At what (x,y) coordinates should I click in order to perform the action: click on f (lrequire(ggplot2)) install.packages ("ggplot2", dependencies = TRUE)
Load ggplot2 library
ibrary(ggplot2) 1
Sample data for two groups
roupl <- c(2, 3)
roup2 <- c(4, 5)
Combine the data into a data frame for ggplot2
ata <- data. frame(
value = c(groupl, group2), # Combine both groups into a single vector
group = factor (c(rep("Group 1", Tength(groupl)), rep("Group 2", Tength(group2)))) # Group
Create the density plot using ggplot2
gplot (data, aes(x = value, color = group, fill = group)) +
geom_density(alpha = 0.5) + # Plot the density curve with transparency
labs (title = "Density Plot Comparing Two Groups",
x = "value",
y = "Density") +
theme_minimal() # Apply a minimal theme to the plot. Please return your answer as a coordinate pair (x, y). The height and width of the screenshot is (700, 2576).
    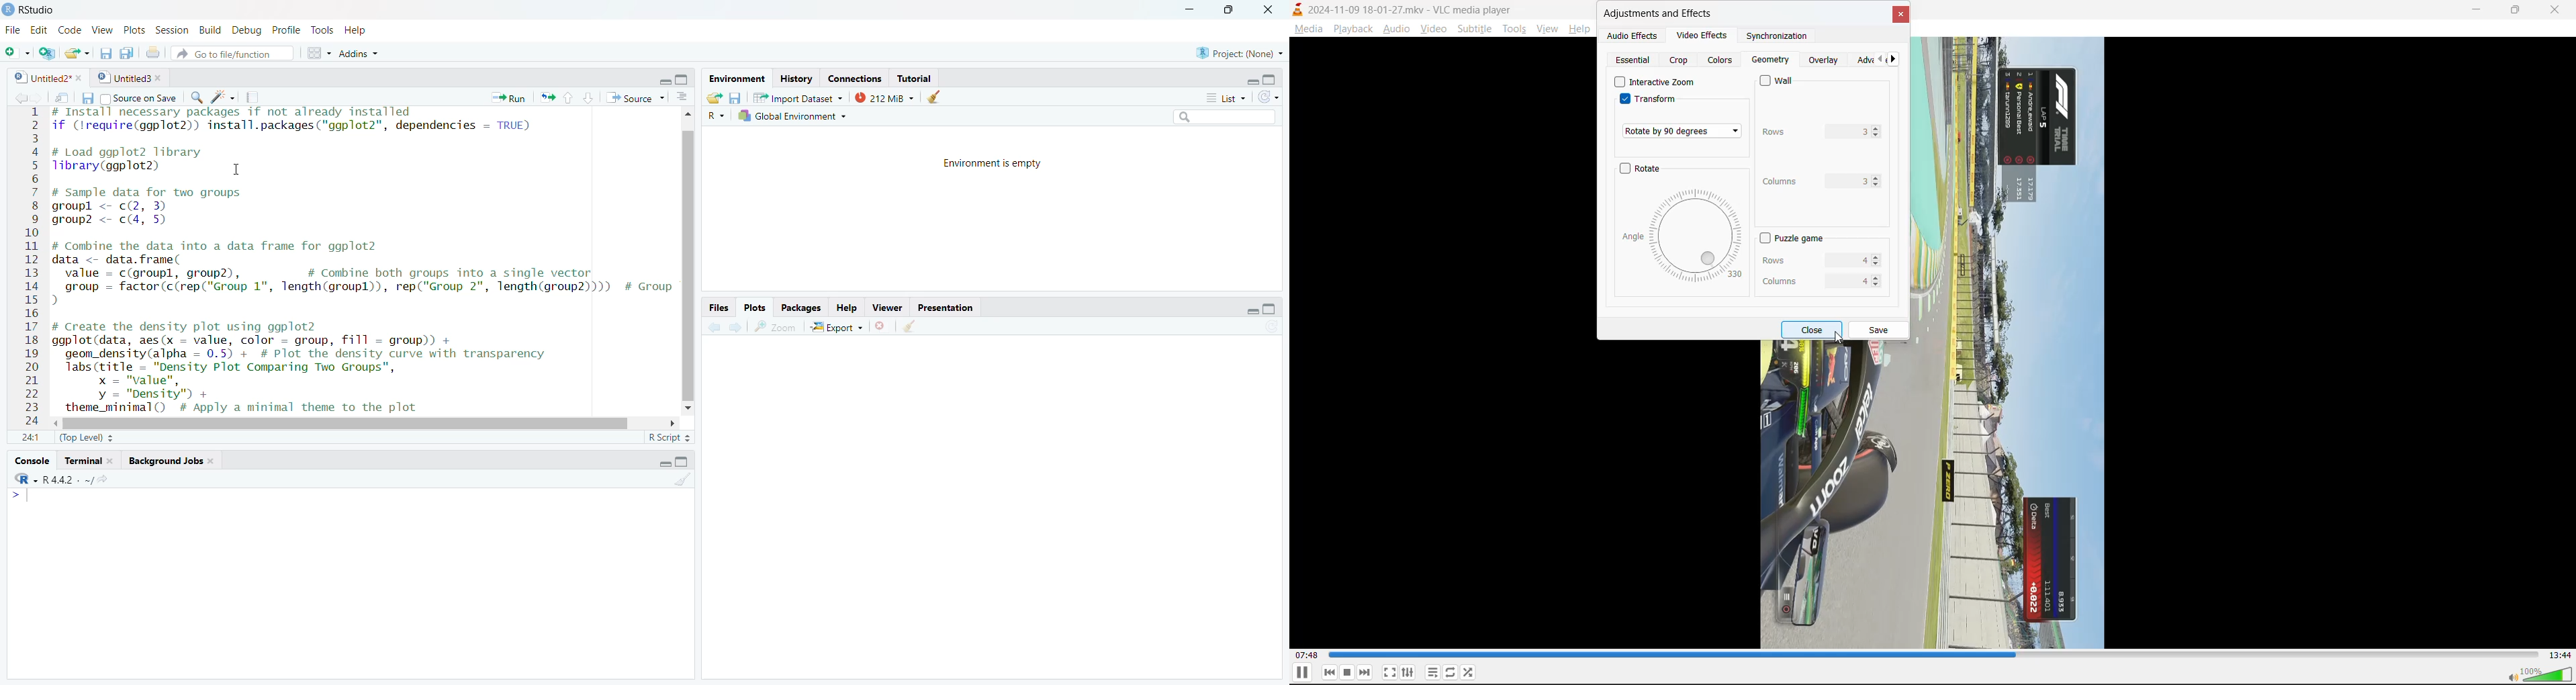
    Looking at the image, I should click on (347, 261).